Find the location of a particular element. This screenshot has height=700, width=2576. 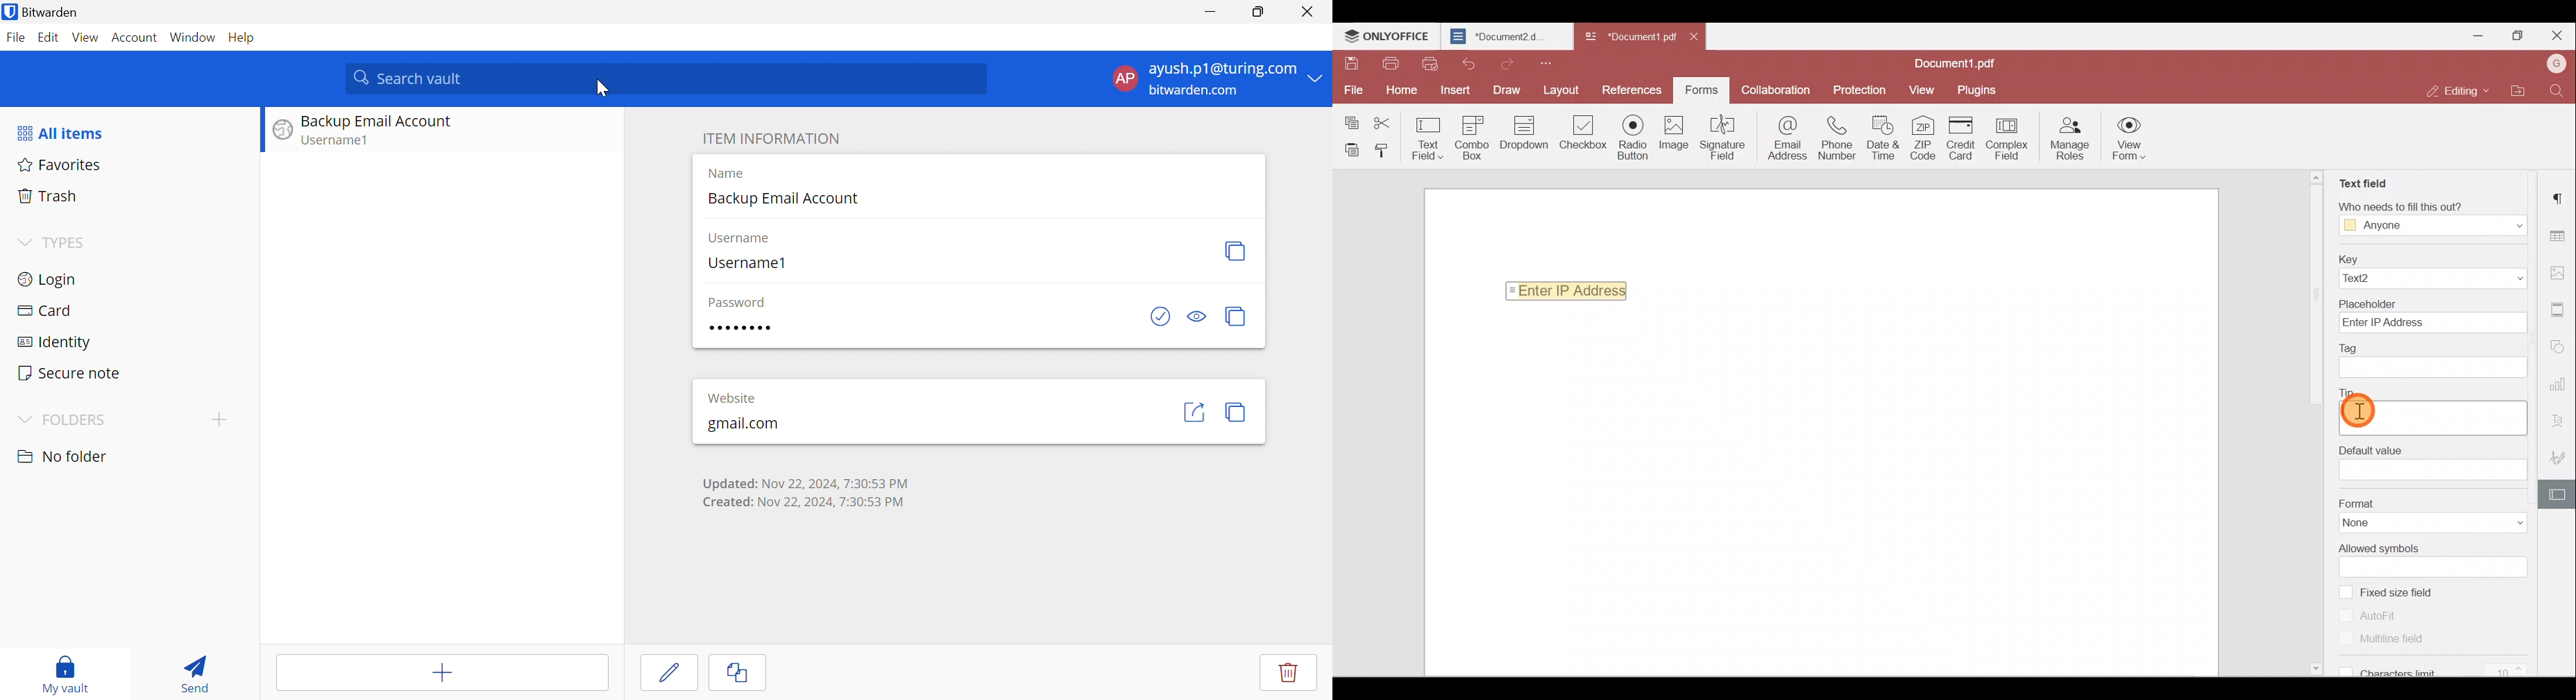

Image settings is located at coordinates (2558, 272).